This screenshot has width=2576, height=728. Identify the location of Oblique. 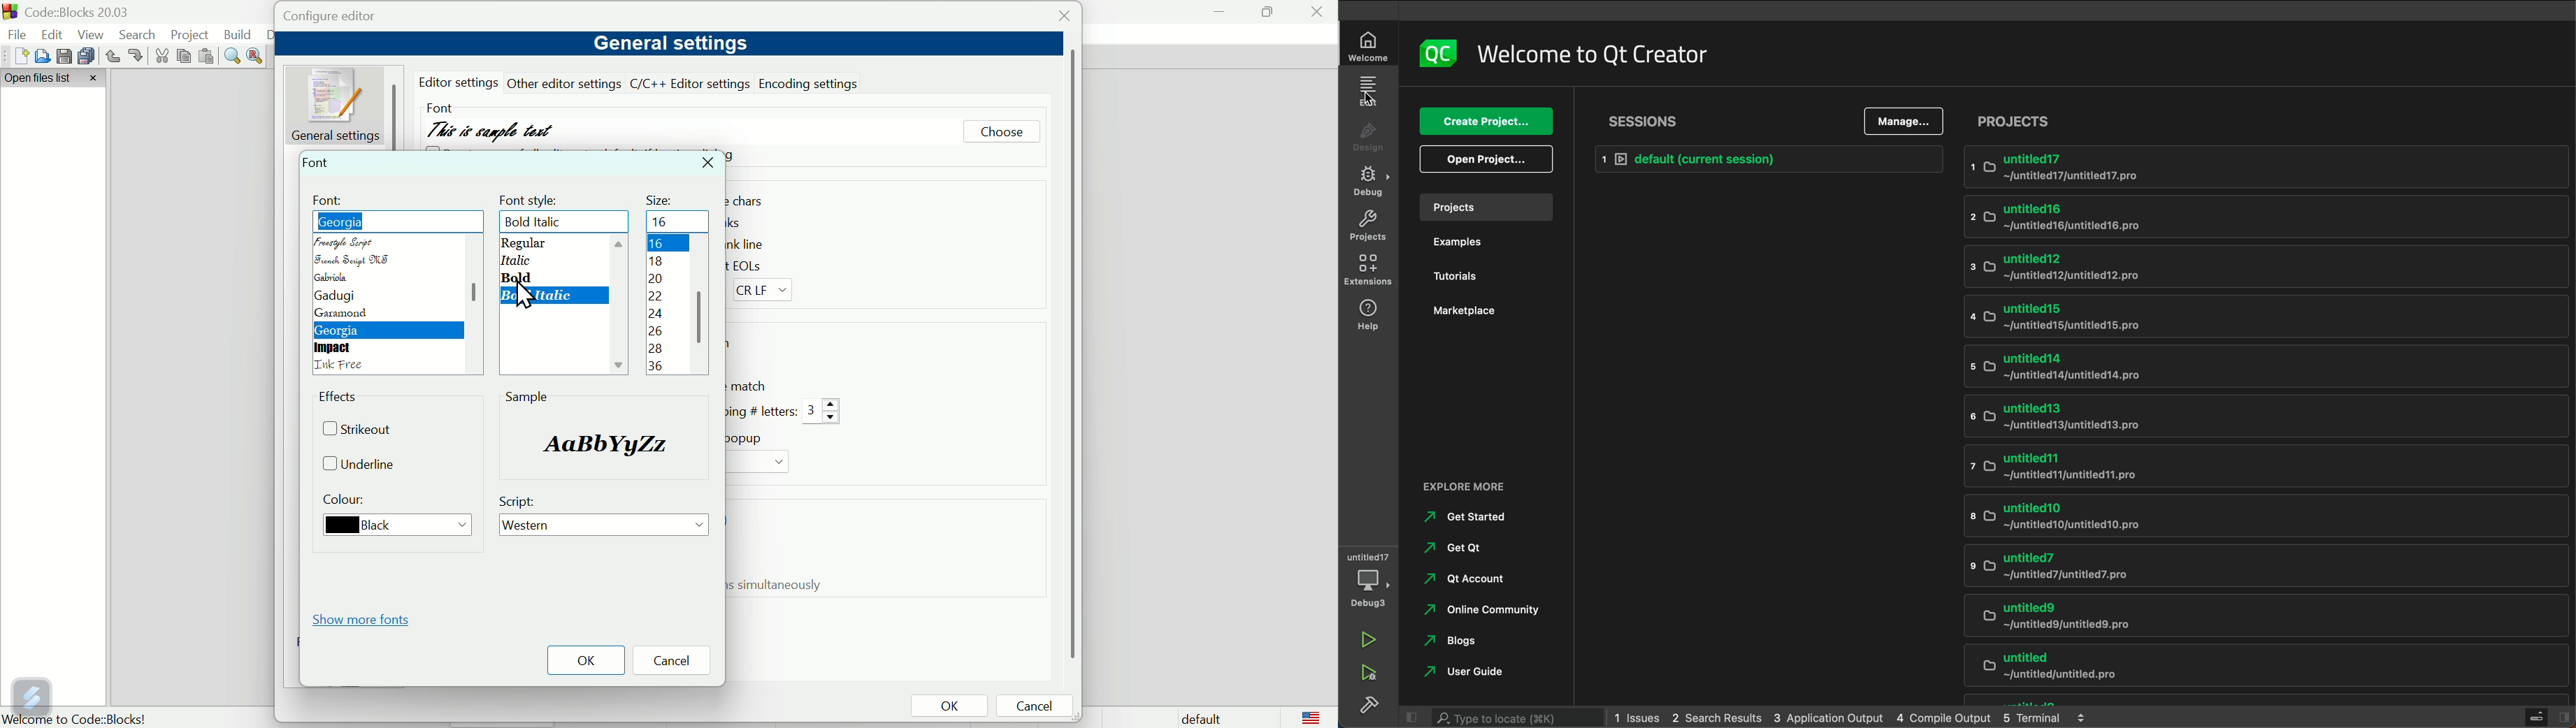
(520, 261).